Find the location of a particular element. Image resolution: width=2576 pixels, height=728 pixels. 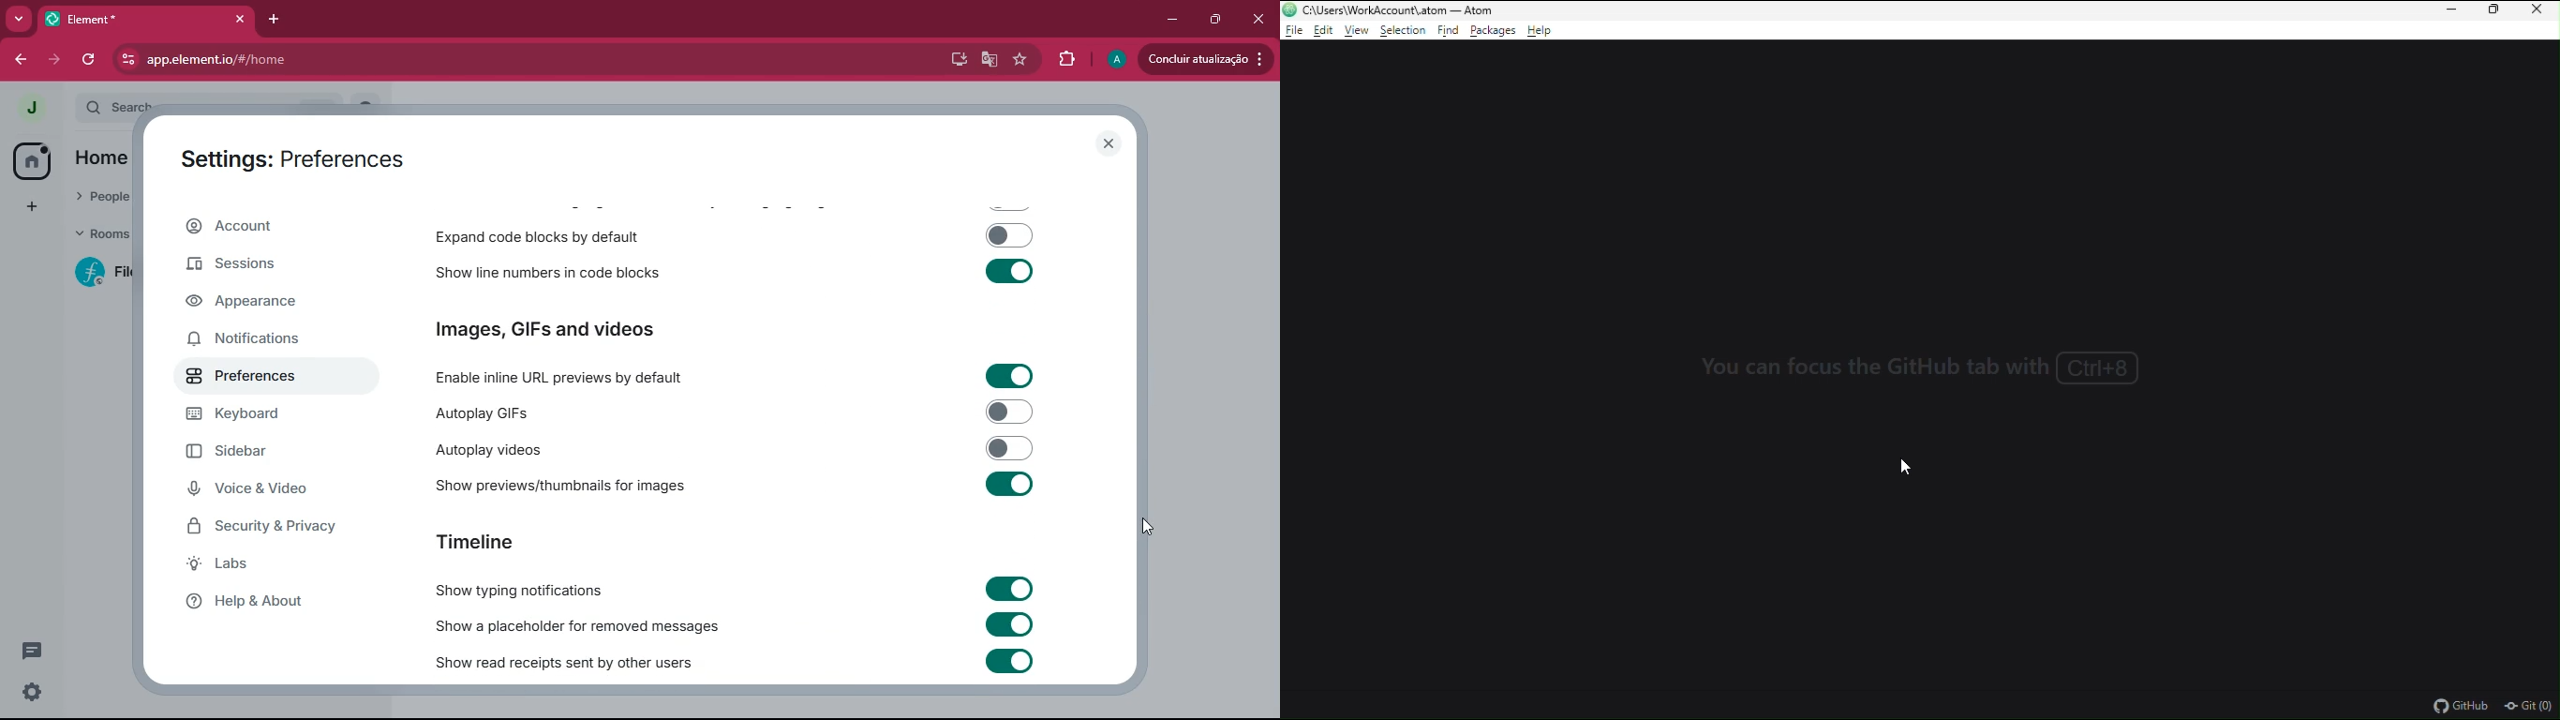

find is located at coordinates (1447, 32).